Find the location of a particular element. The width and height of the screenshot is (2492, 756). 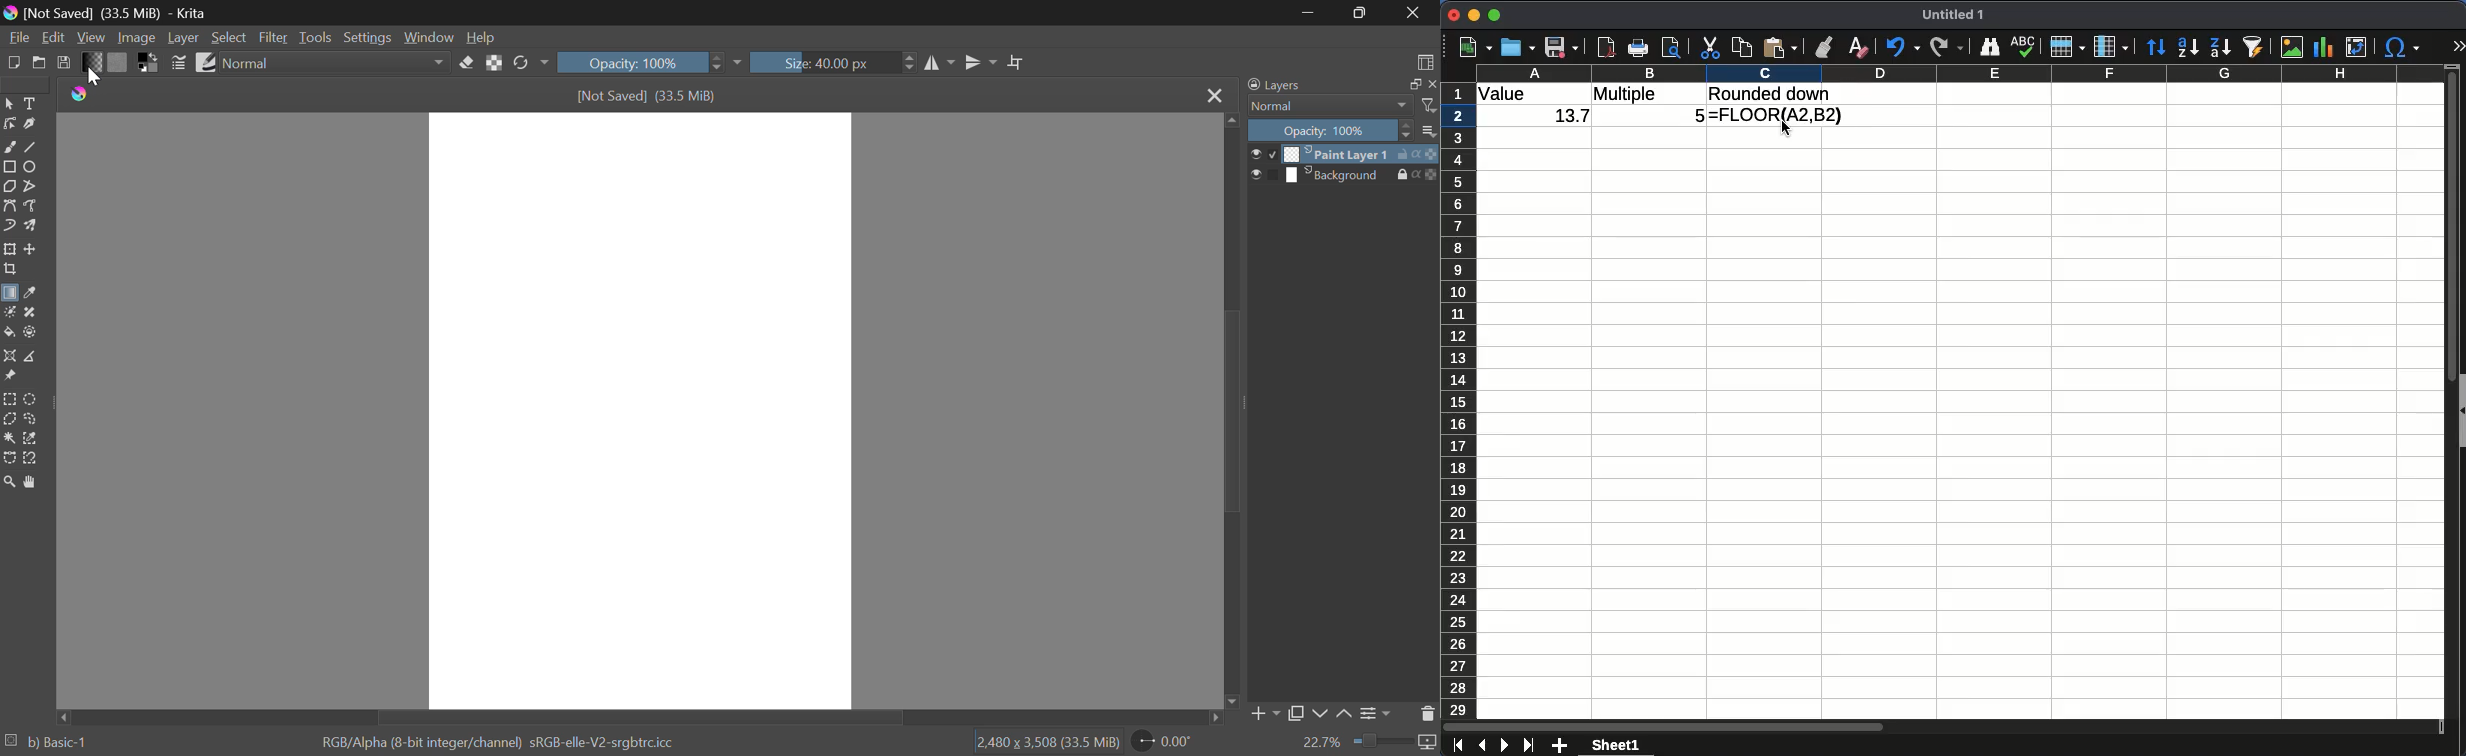

View is located at coordinates (92, 38).